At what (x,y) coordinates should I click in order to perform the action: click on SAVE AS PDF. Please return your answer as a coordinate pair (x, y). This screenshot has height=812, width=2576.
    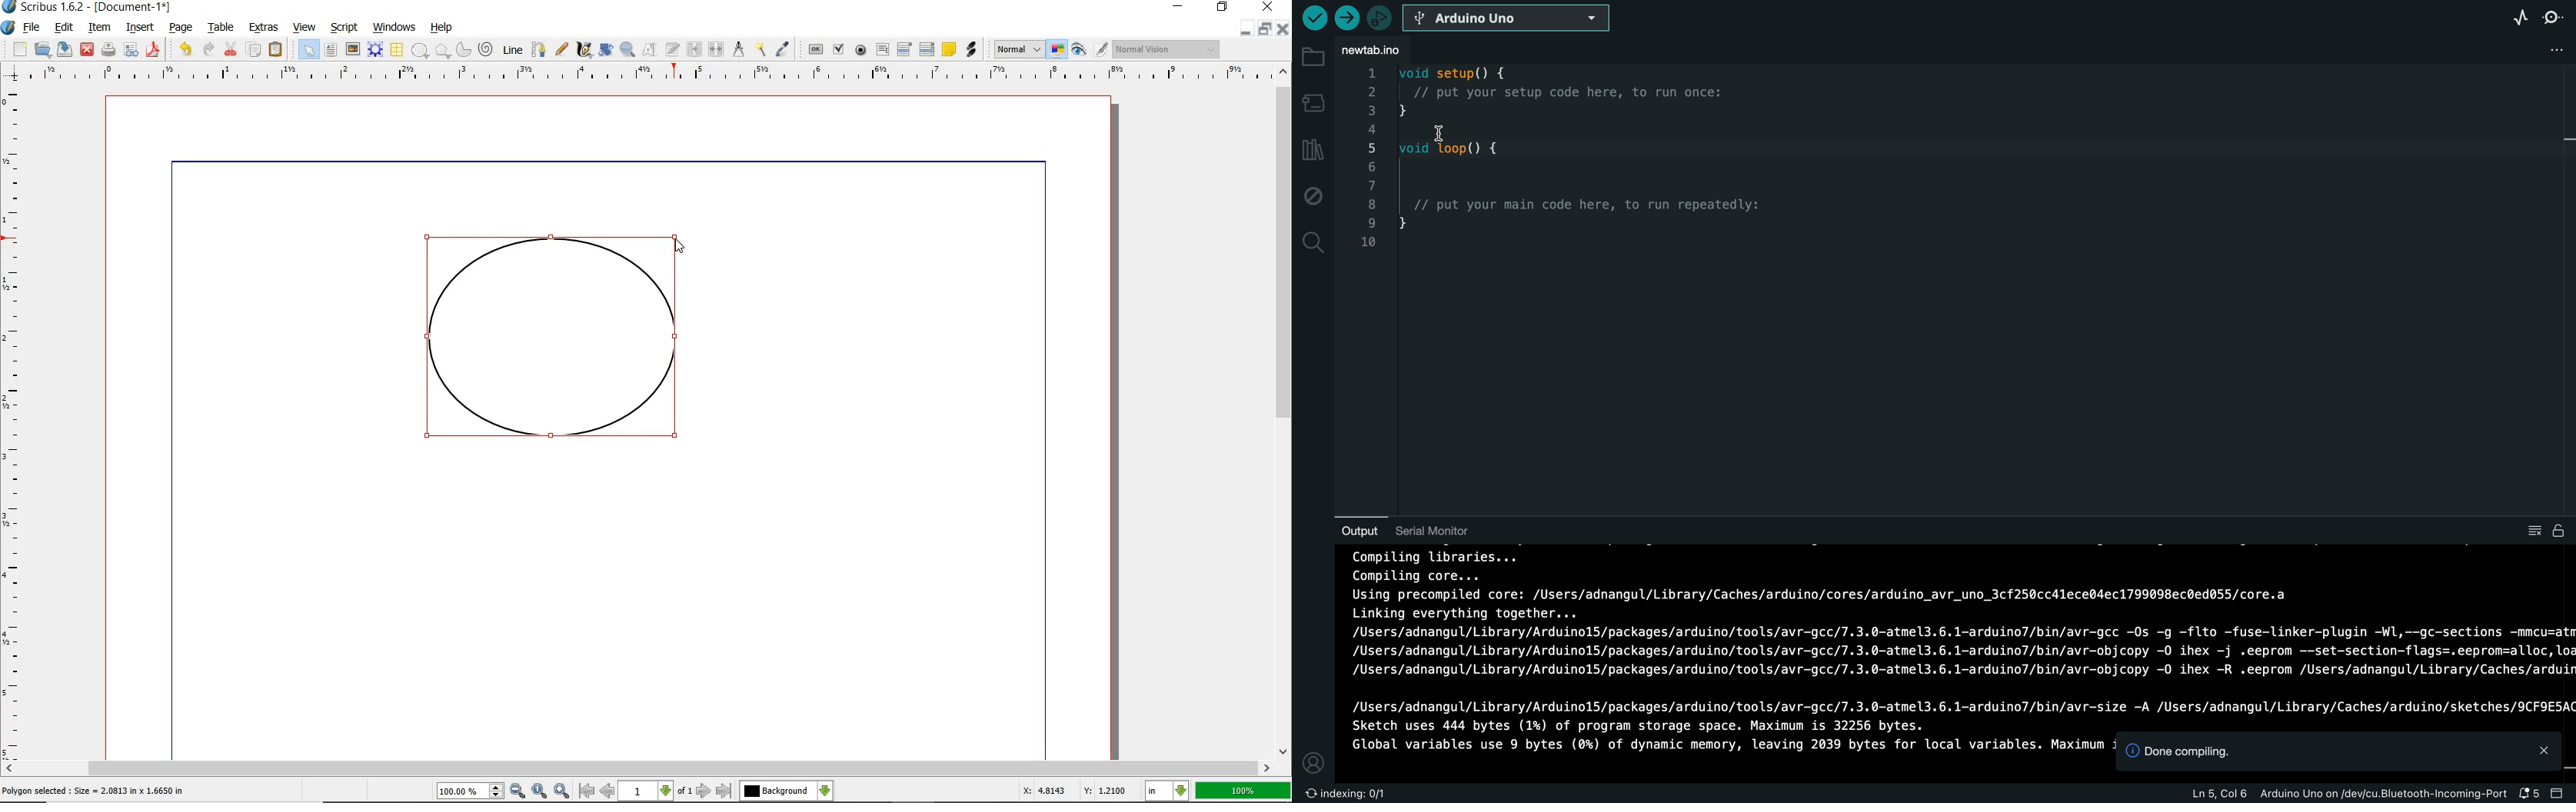
    Looking at the image, I should click on (155, 51).